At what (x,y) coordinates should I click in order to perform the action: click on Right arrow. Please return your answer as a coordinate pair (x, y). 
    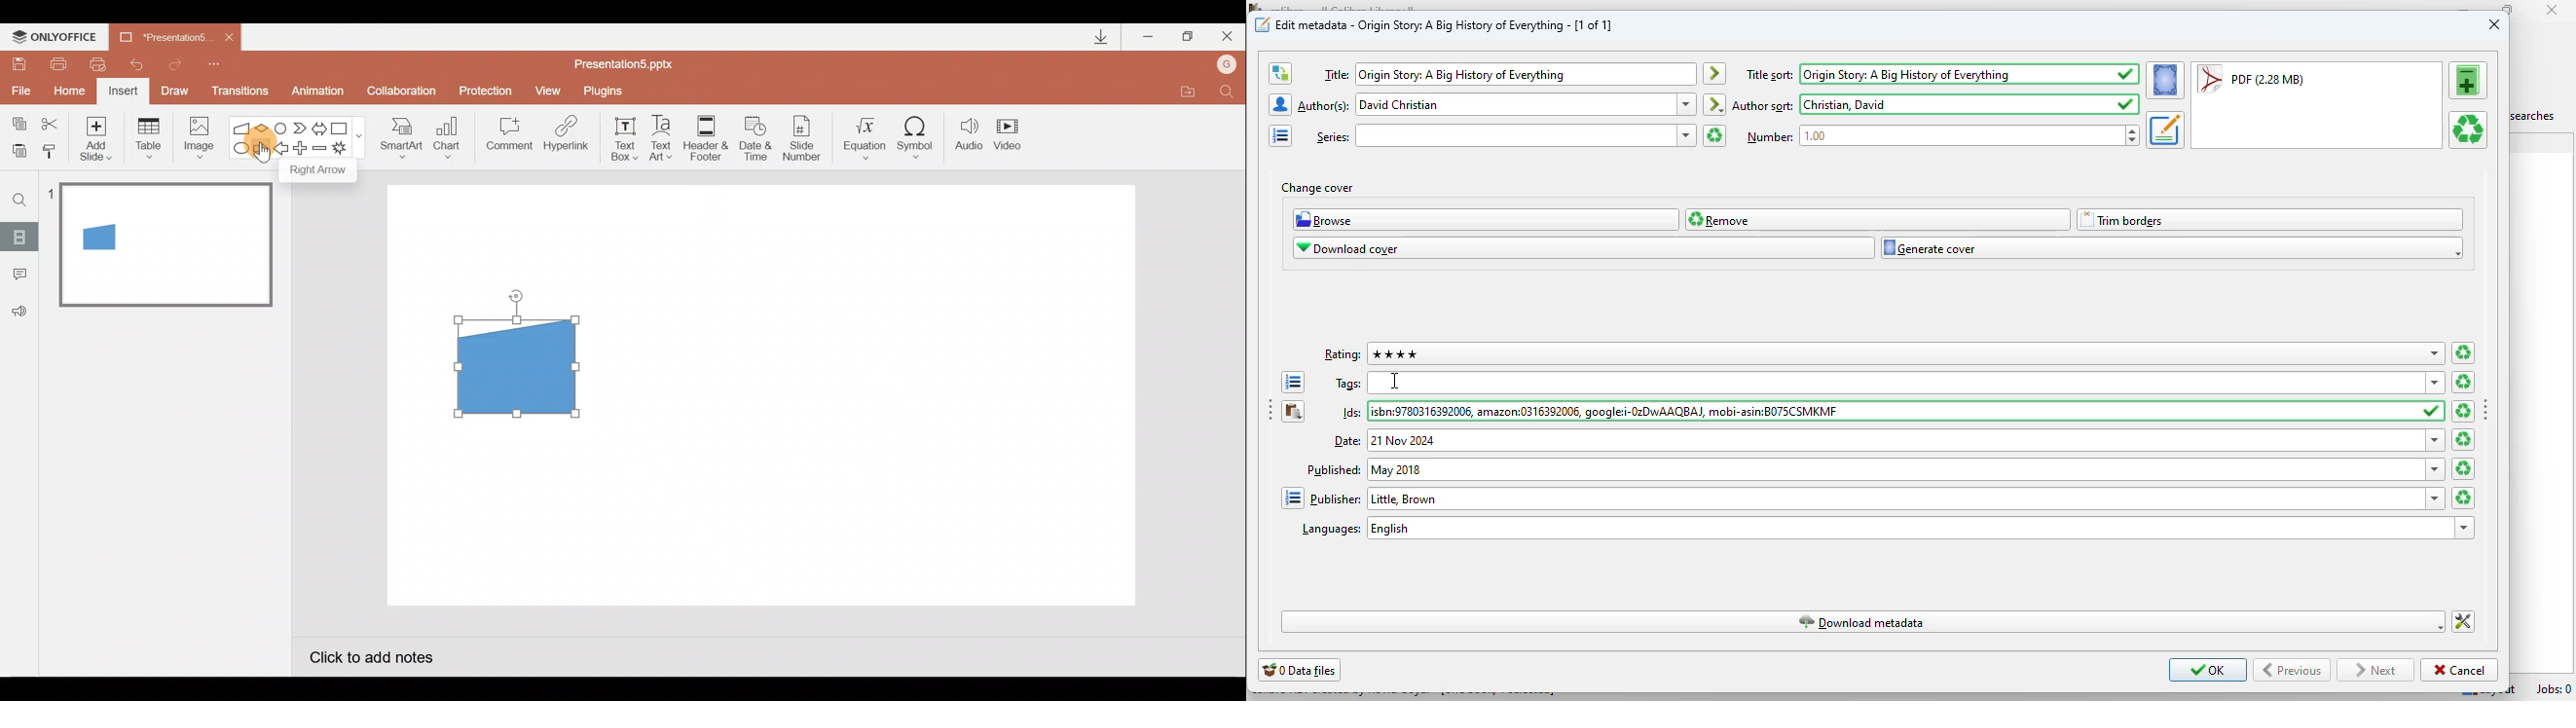
    Looking at the image, I should click on (262, 147).